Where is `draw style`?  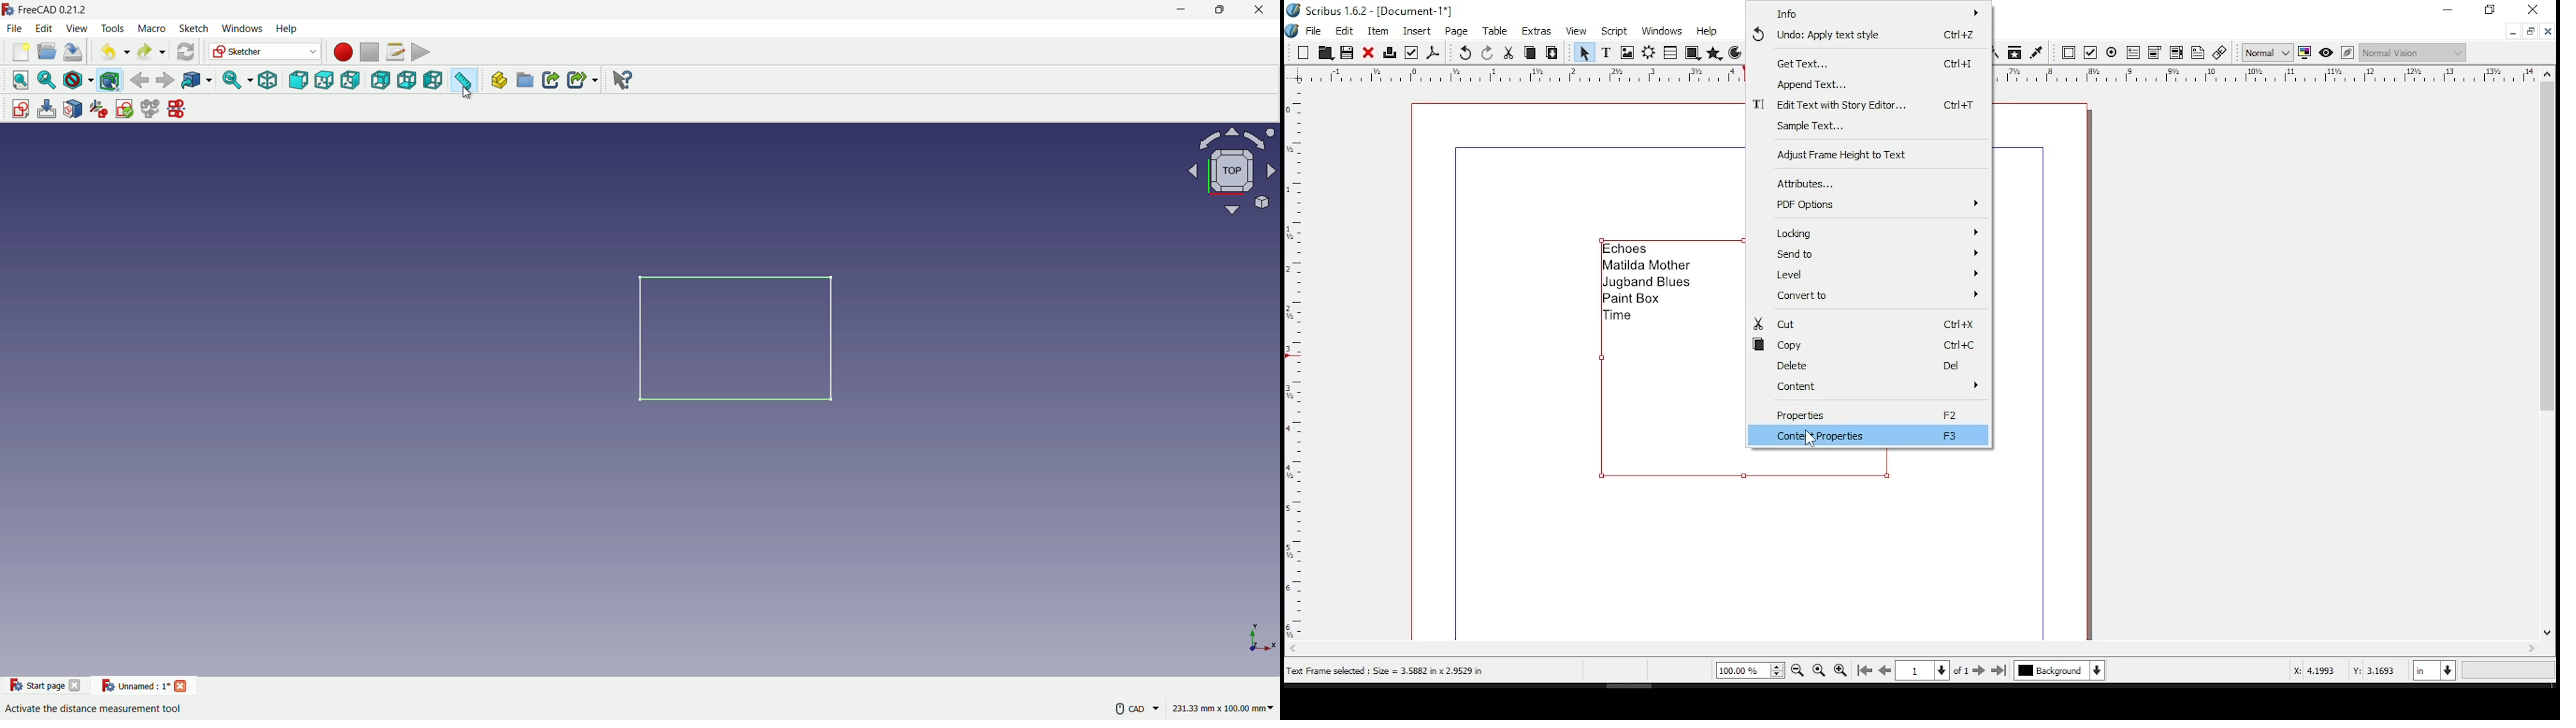 draw style is located at coordinates (78, 80).